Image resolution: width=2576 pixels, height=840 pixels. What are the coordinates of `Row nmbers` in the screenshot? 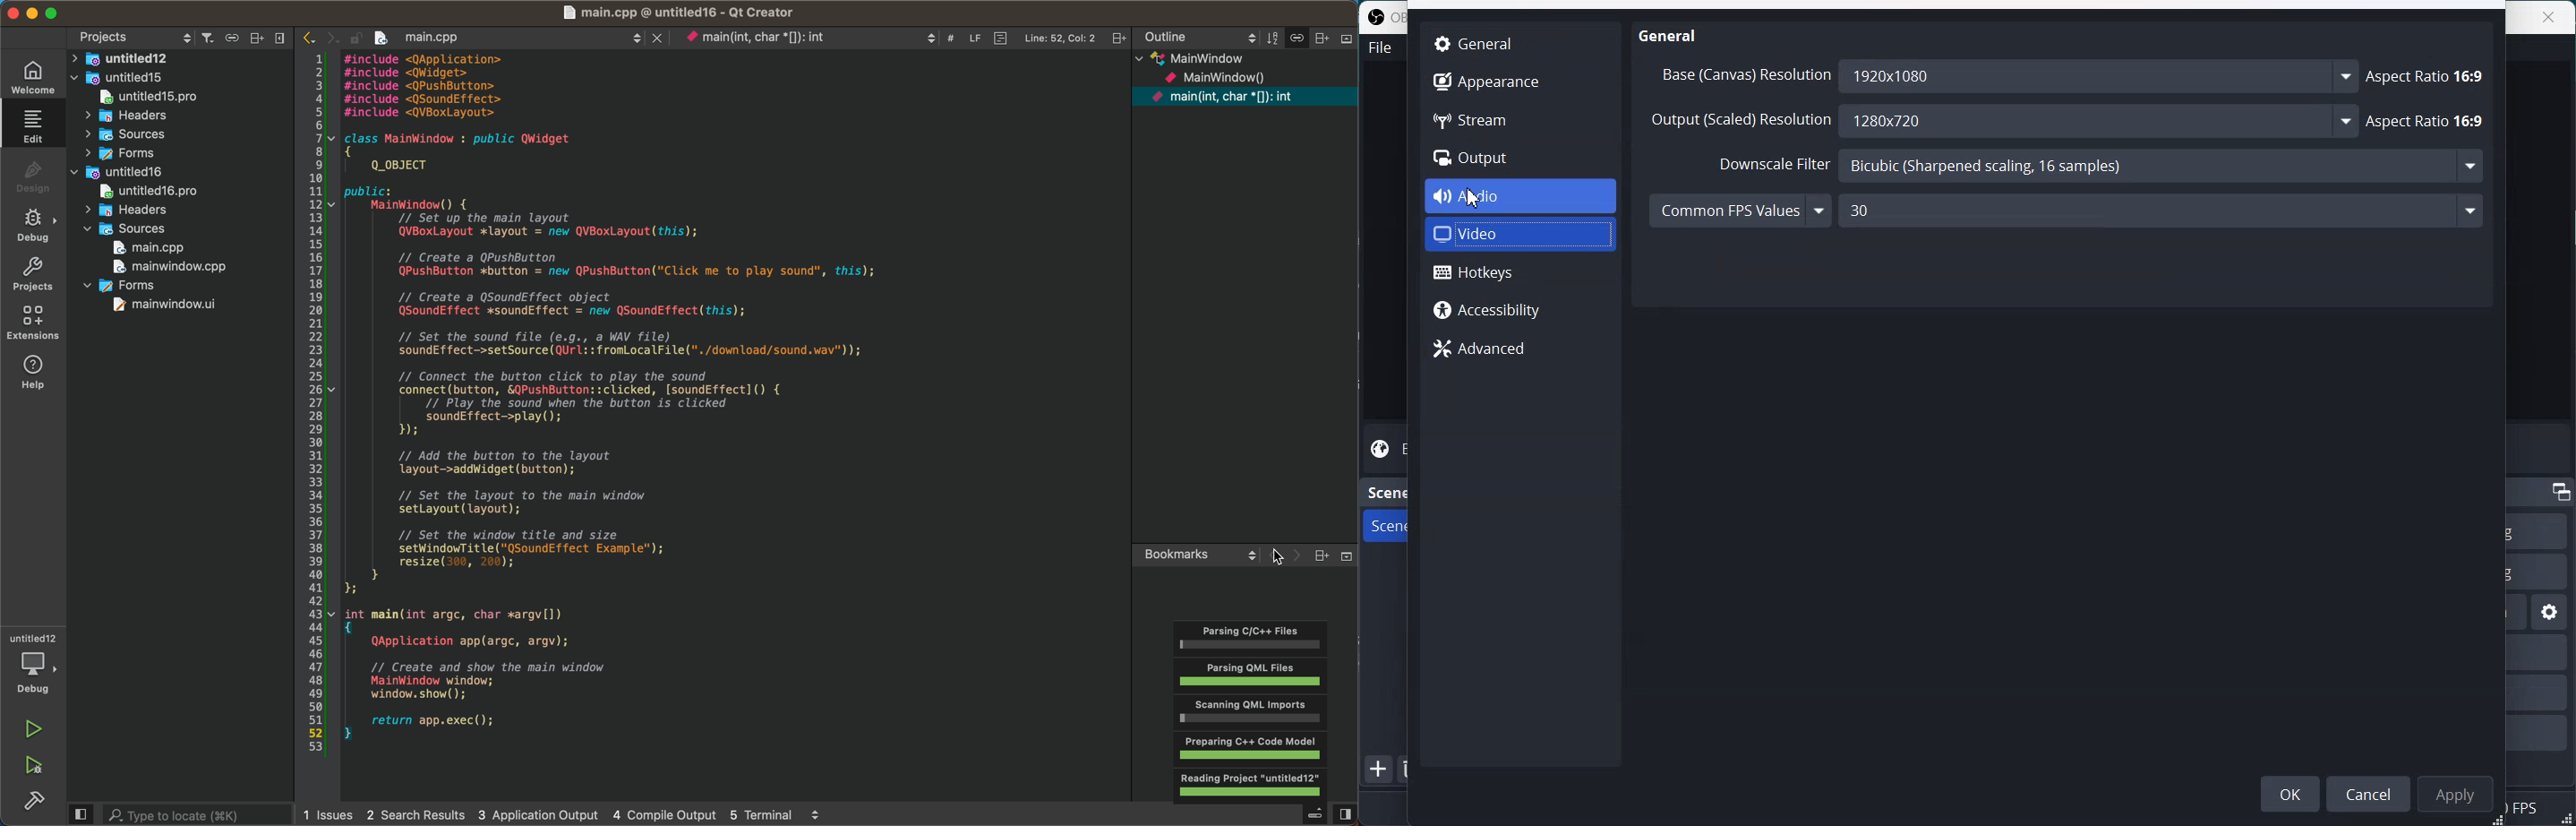 It's located at (318, 404).